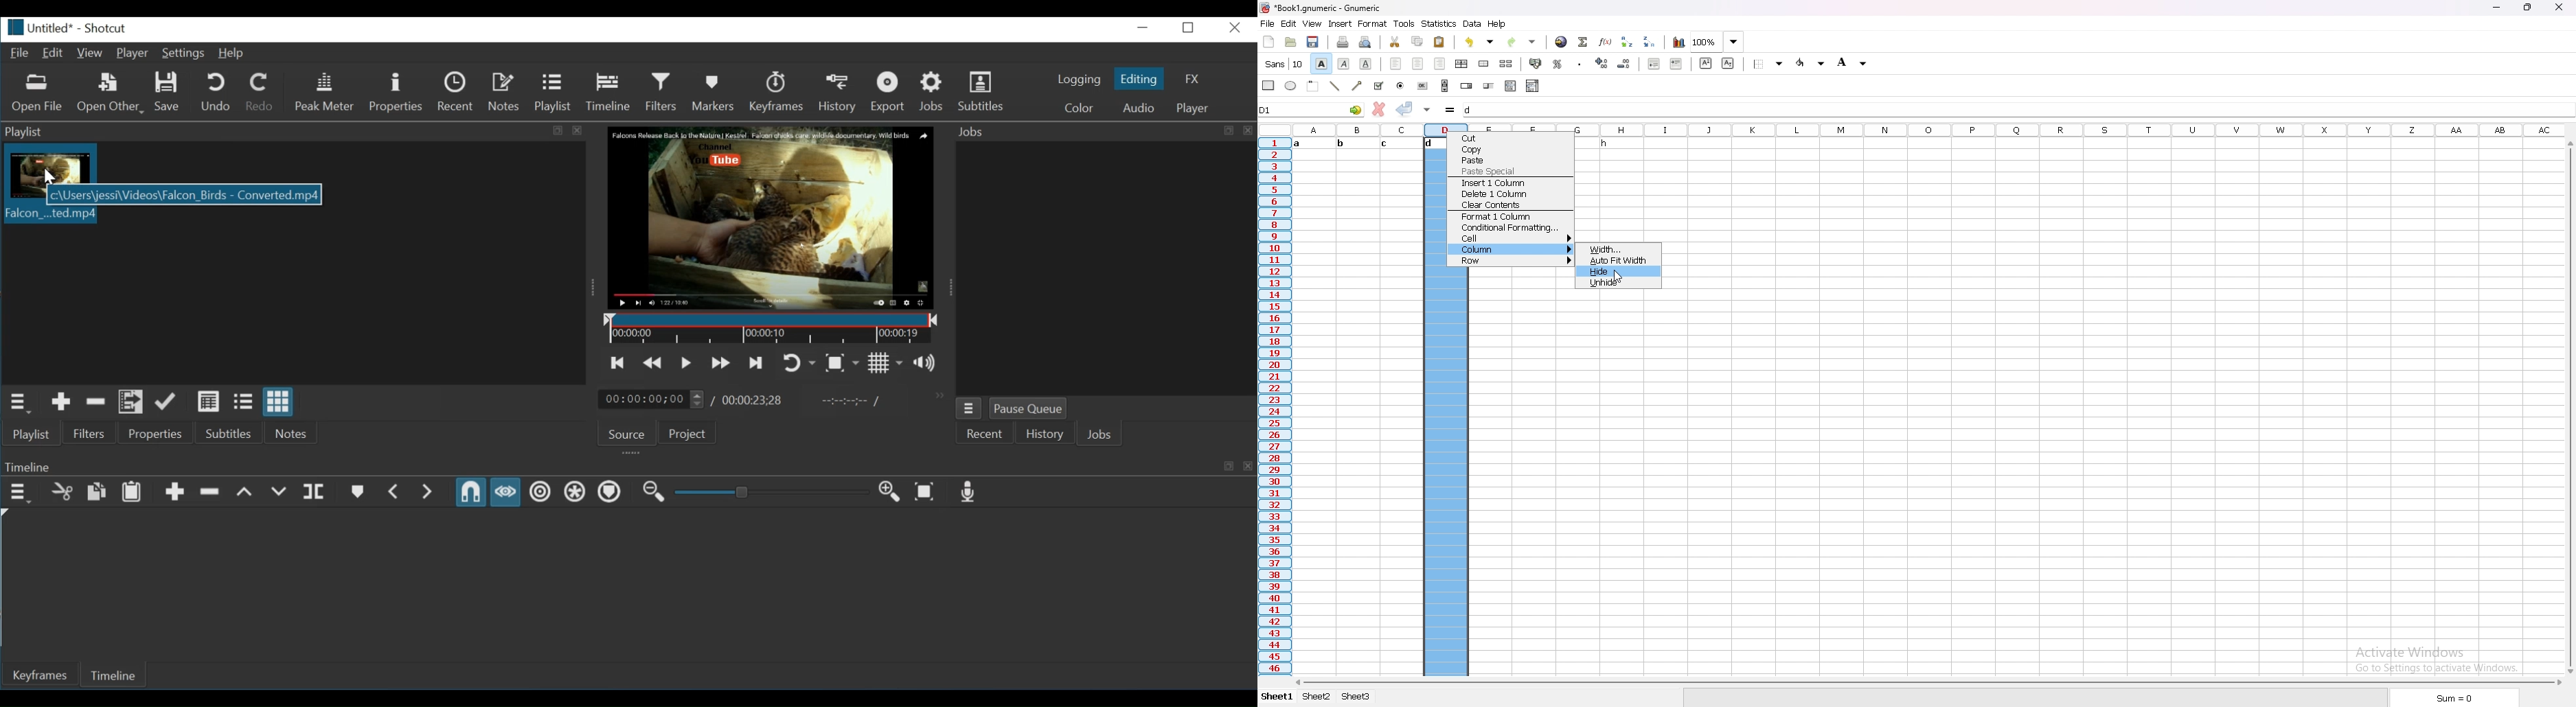  I want to click on Current location, so click(653, 400).